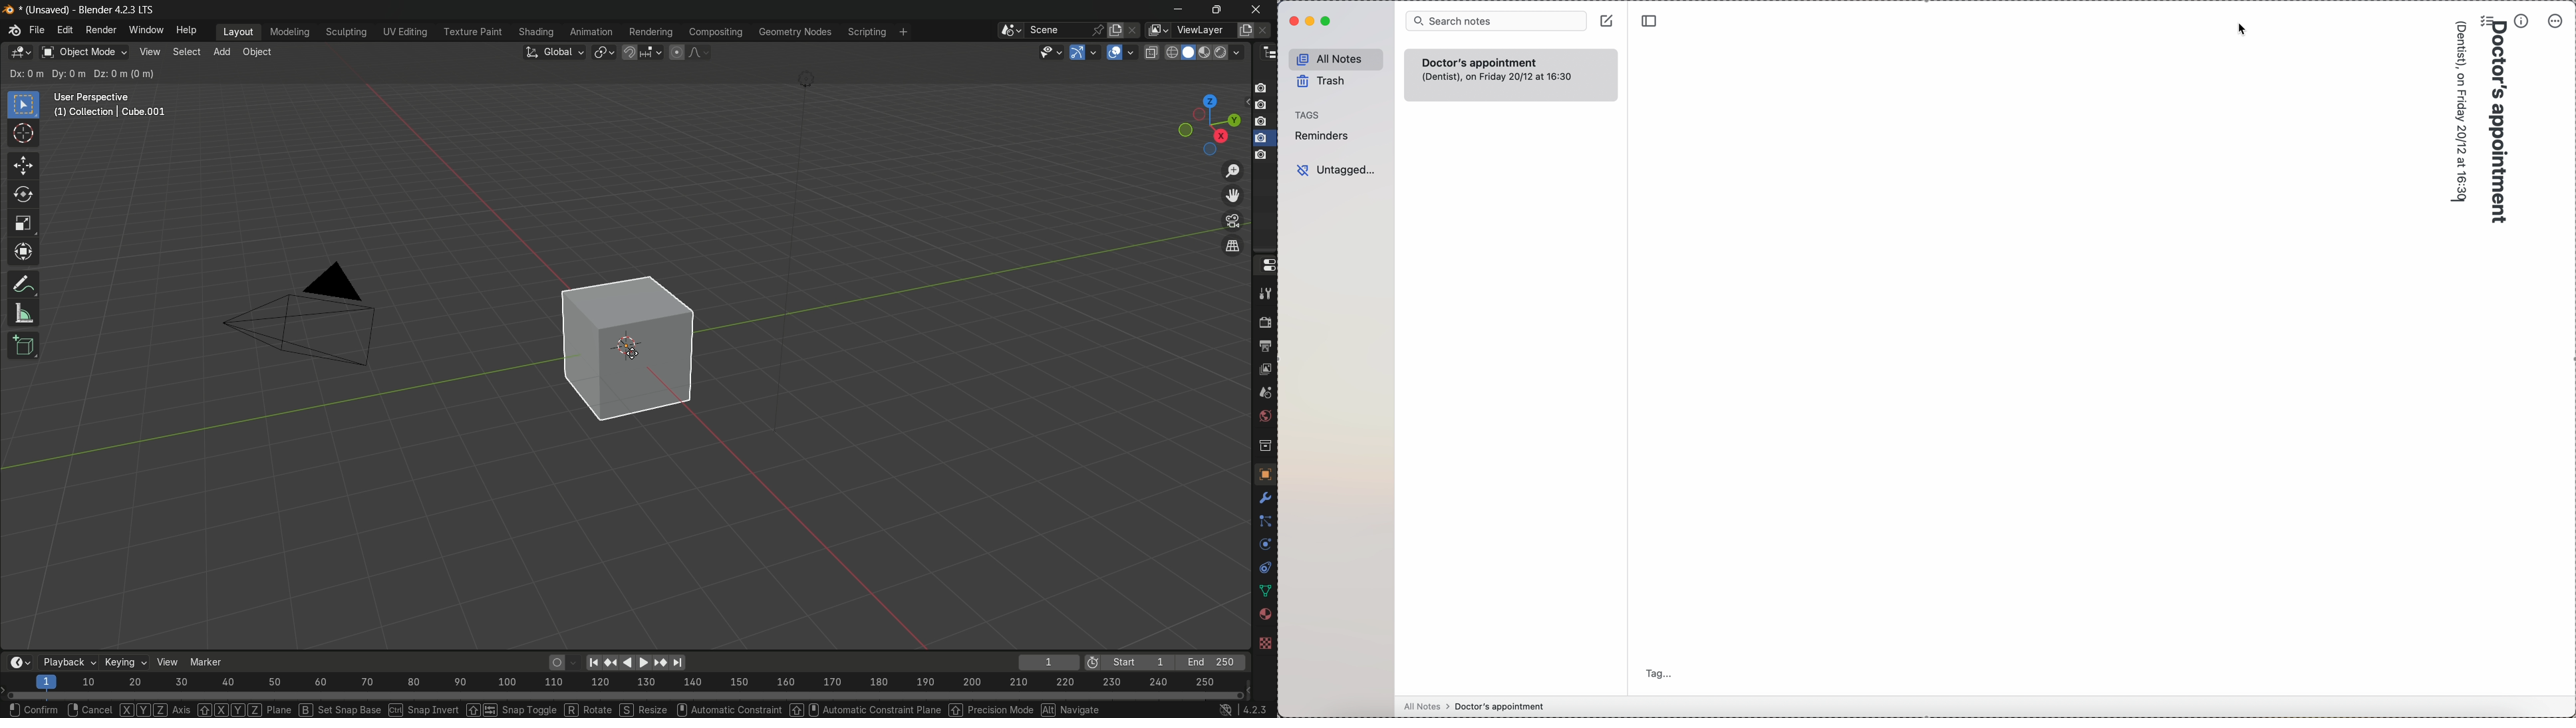 The image size is (2576, 728). I want to click on object, so click(648, 353).